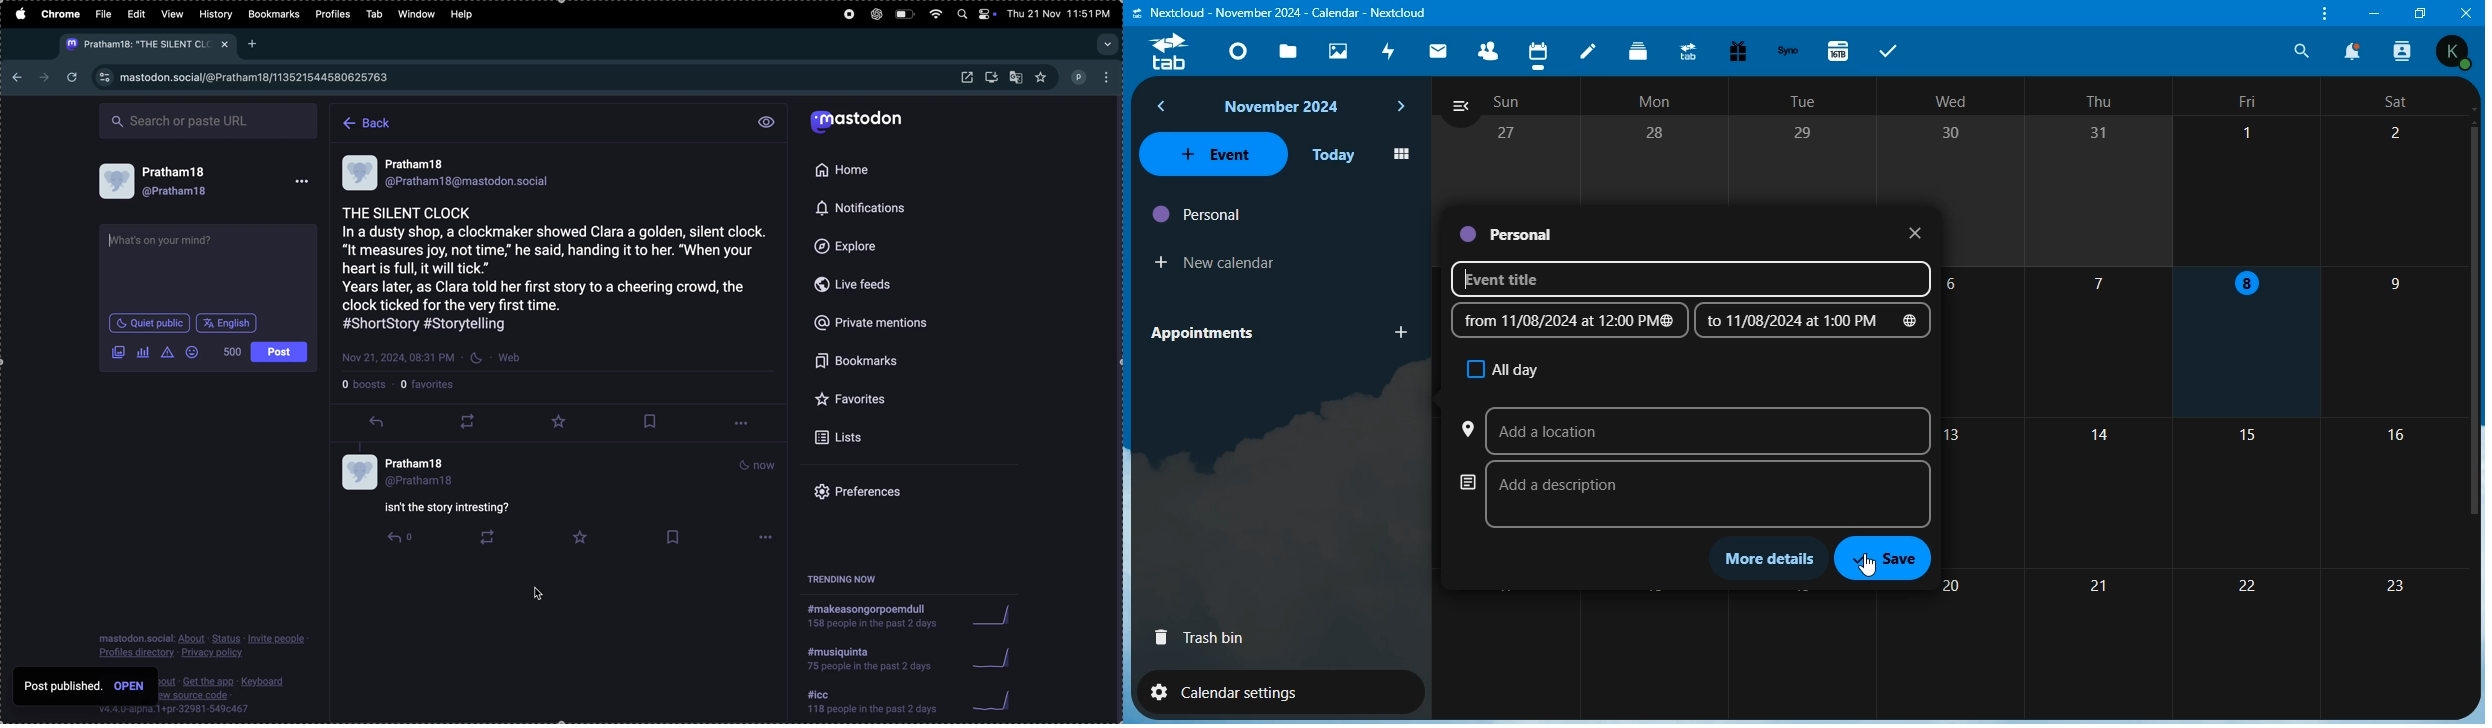  Describe the element at coordinates (19, 13) in the screenshot. I see `apple menu` at that location.